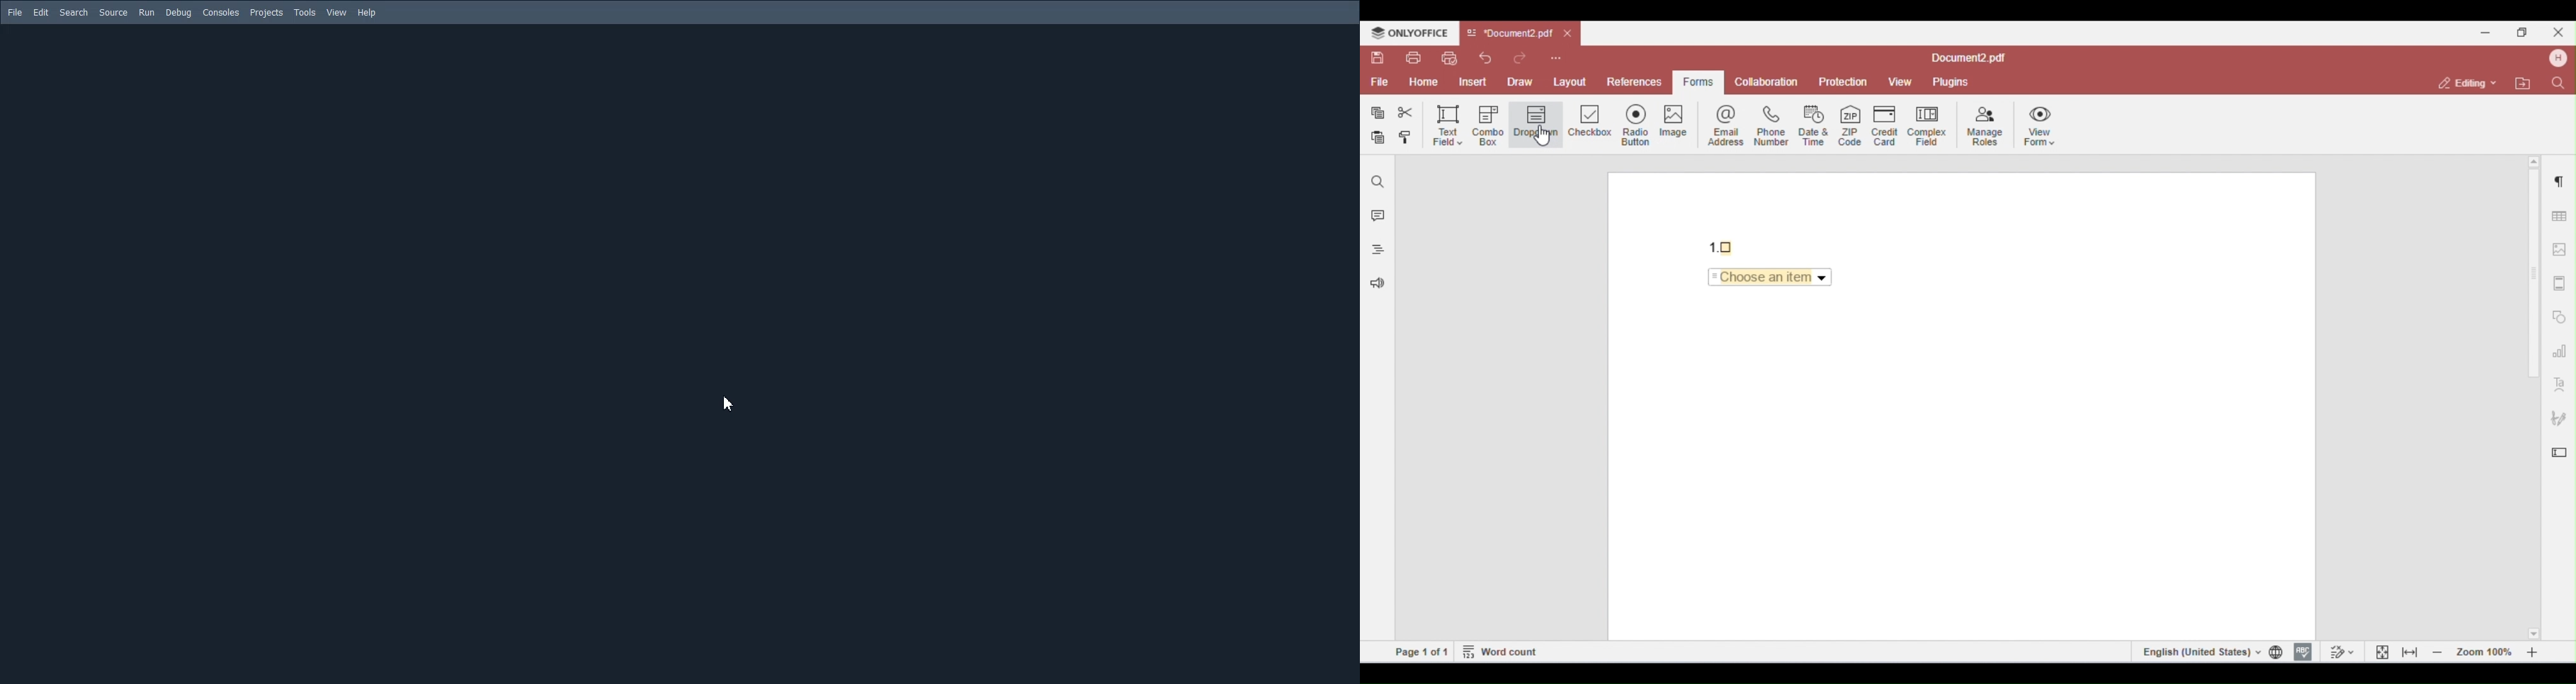 This screenshot has height=700, width=2576. Describe the element at coordinates (15, 12) in the screenshot. I see `File` at that location.